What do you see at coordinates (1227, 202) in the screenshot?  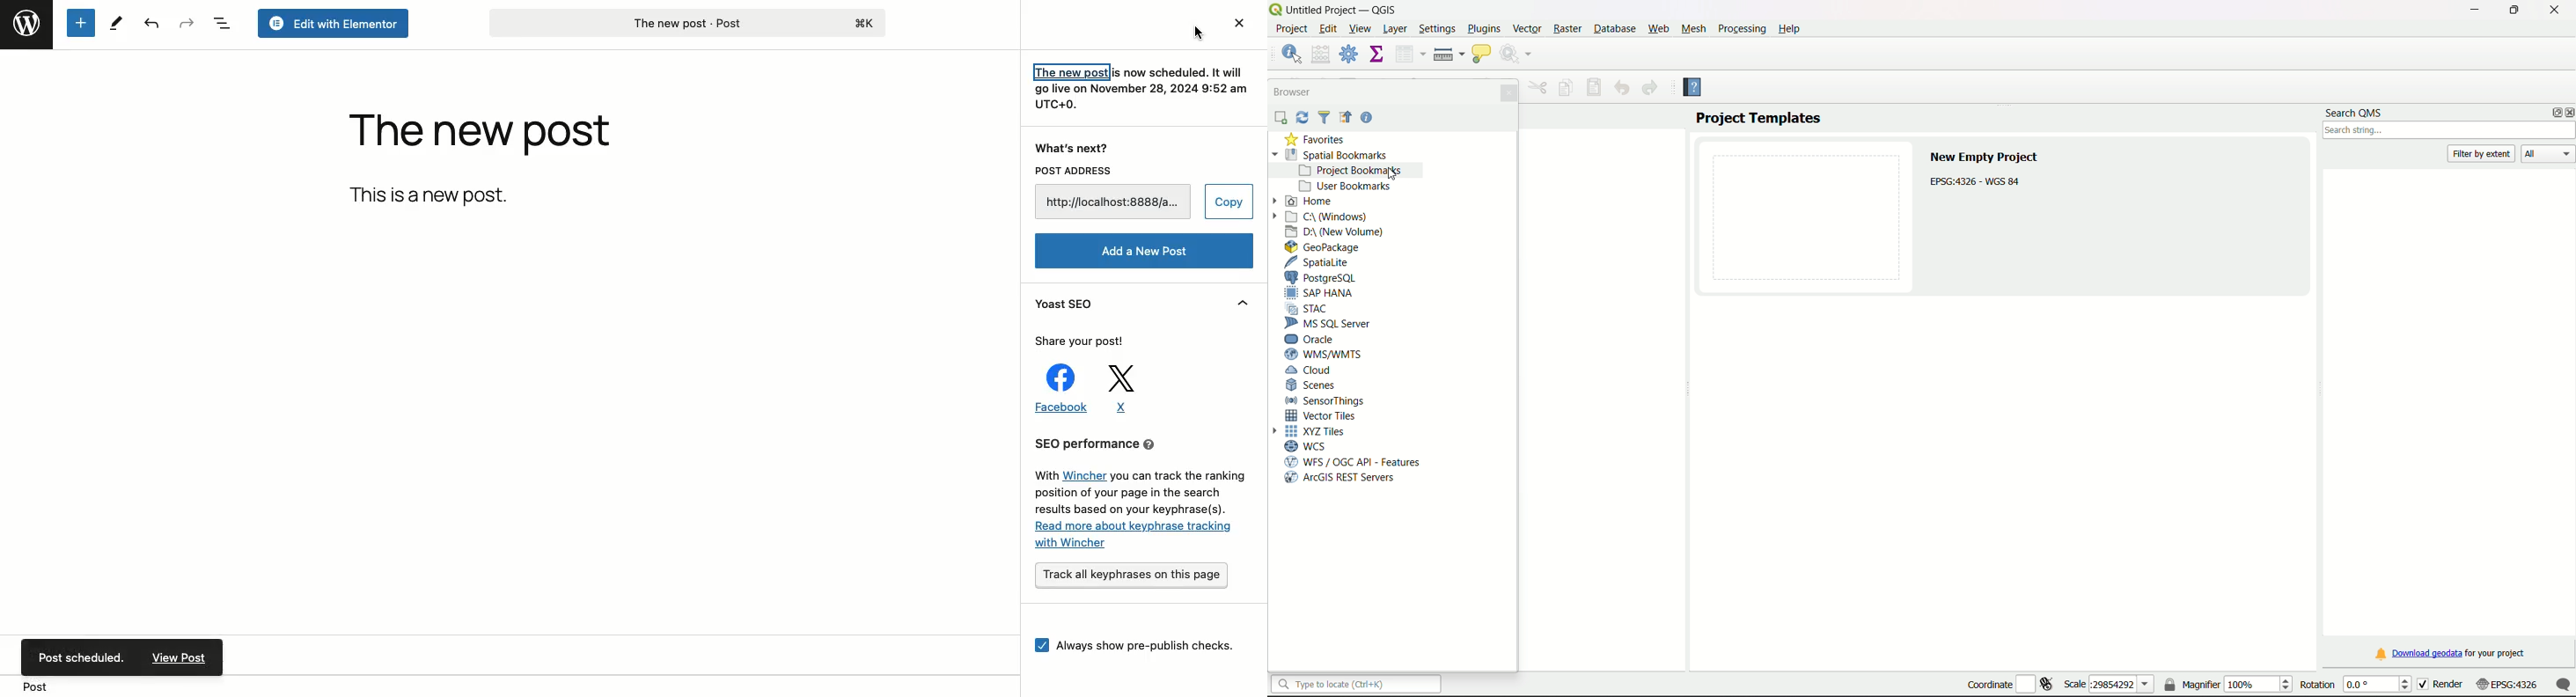 I see `Copy` at bounding box center [1227, 202].